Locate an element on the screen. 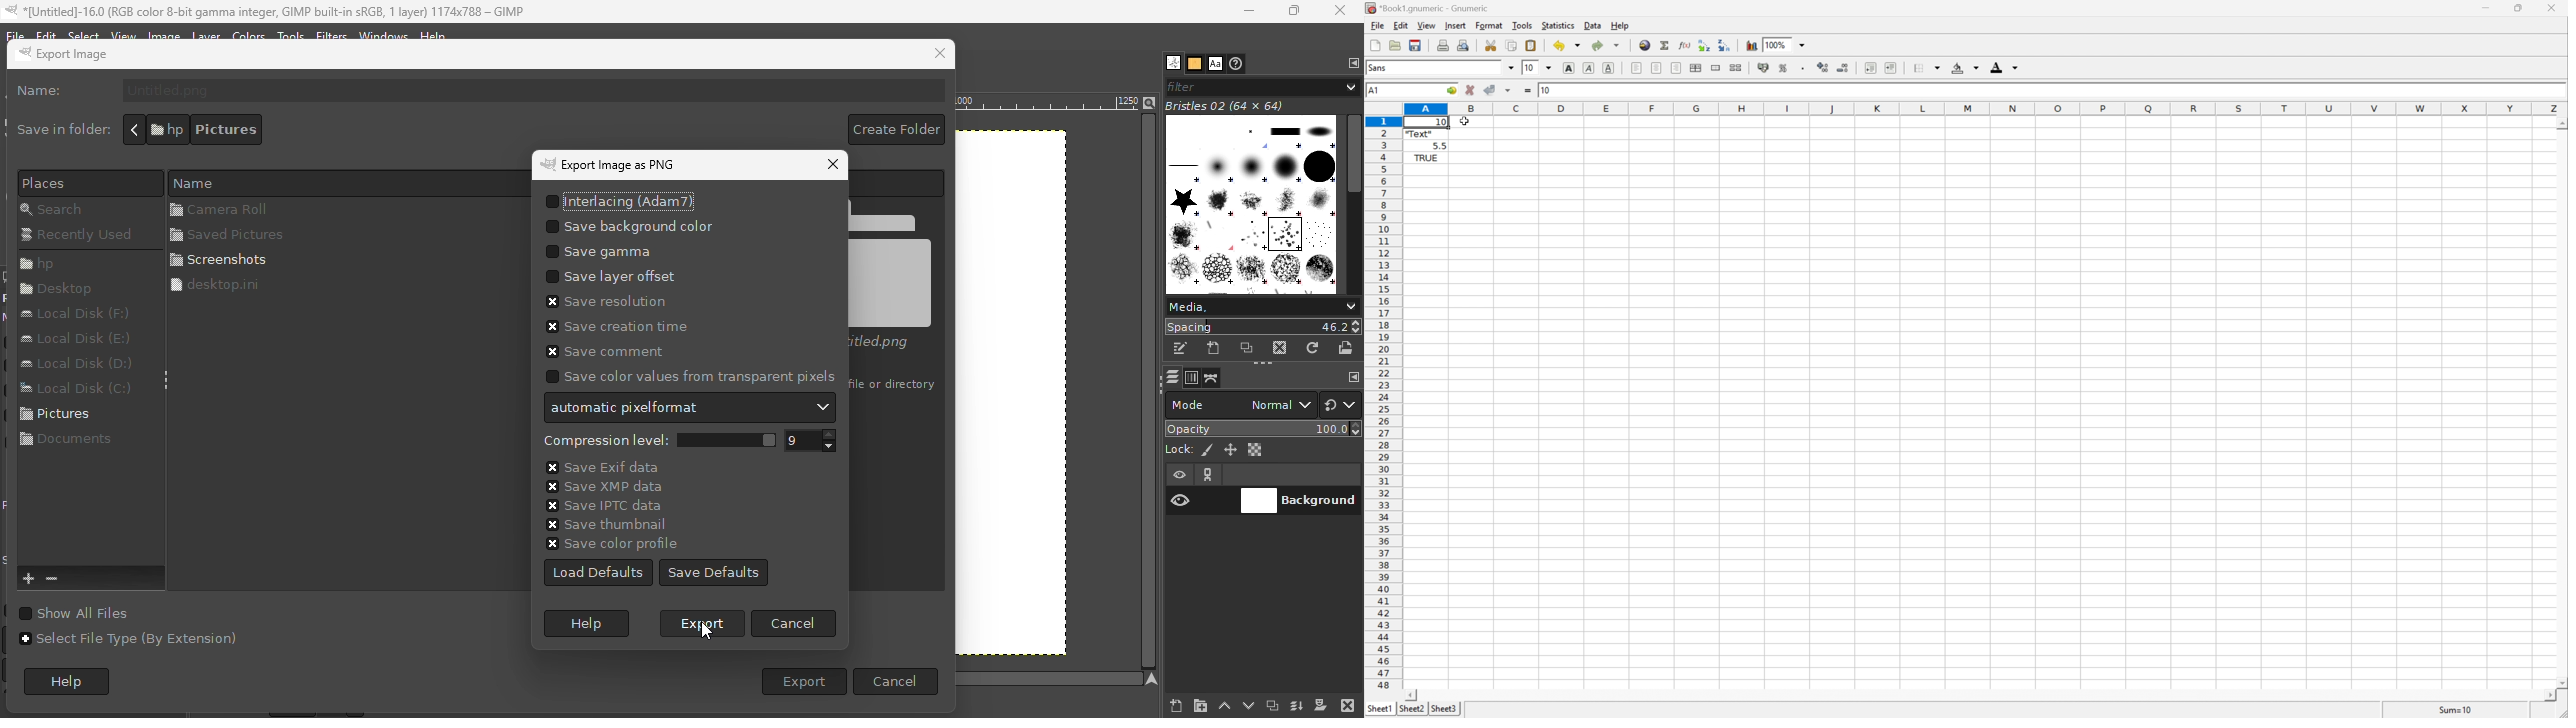 Image resolution: width=2576 pixels, height=728 pixels. Italic is located at coordinates (1587, 68).